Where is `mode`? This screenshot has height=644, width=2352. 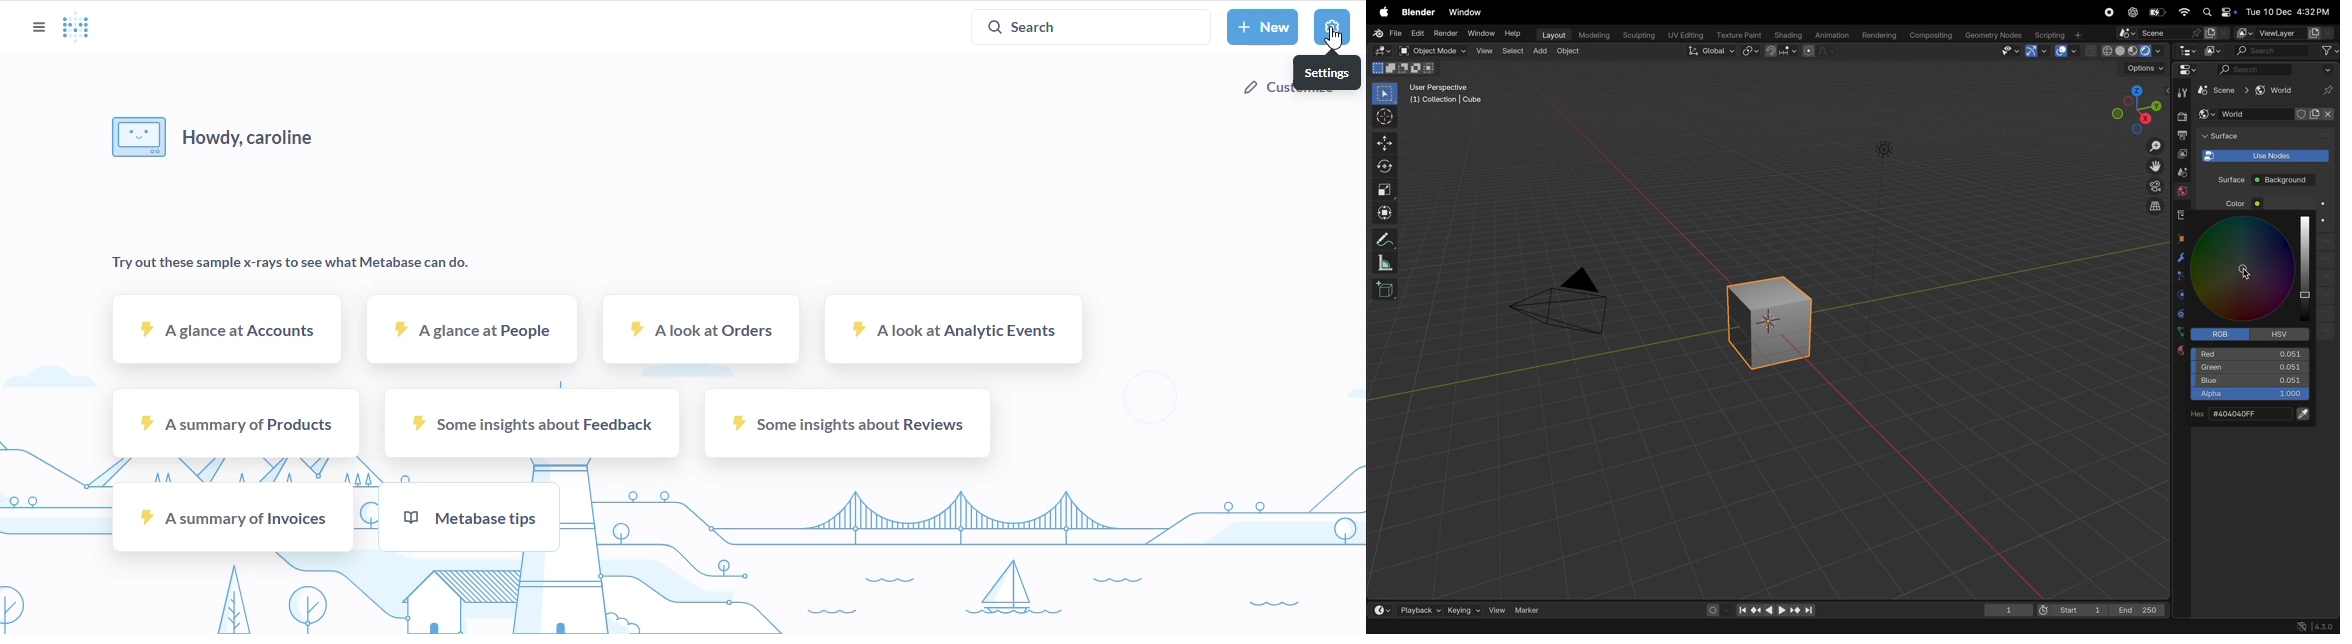 mode is located at coordinates (1402, 69).